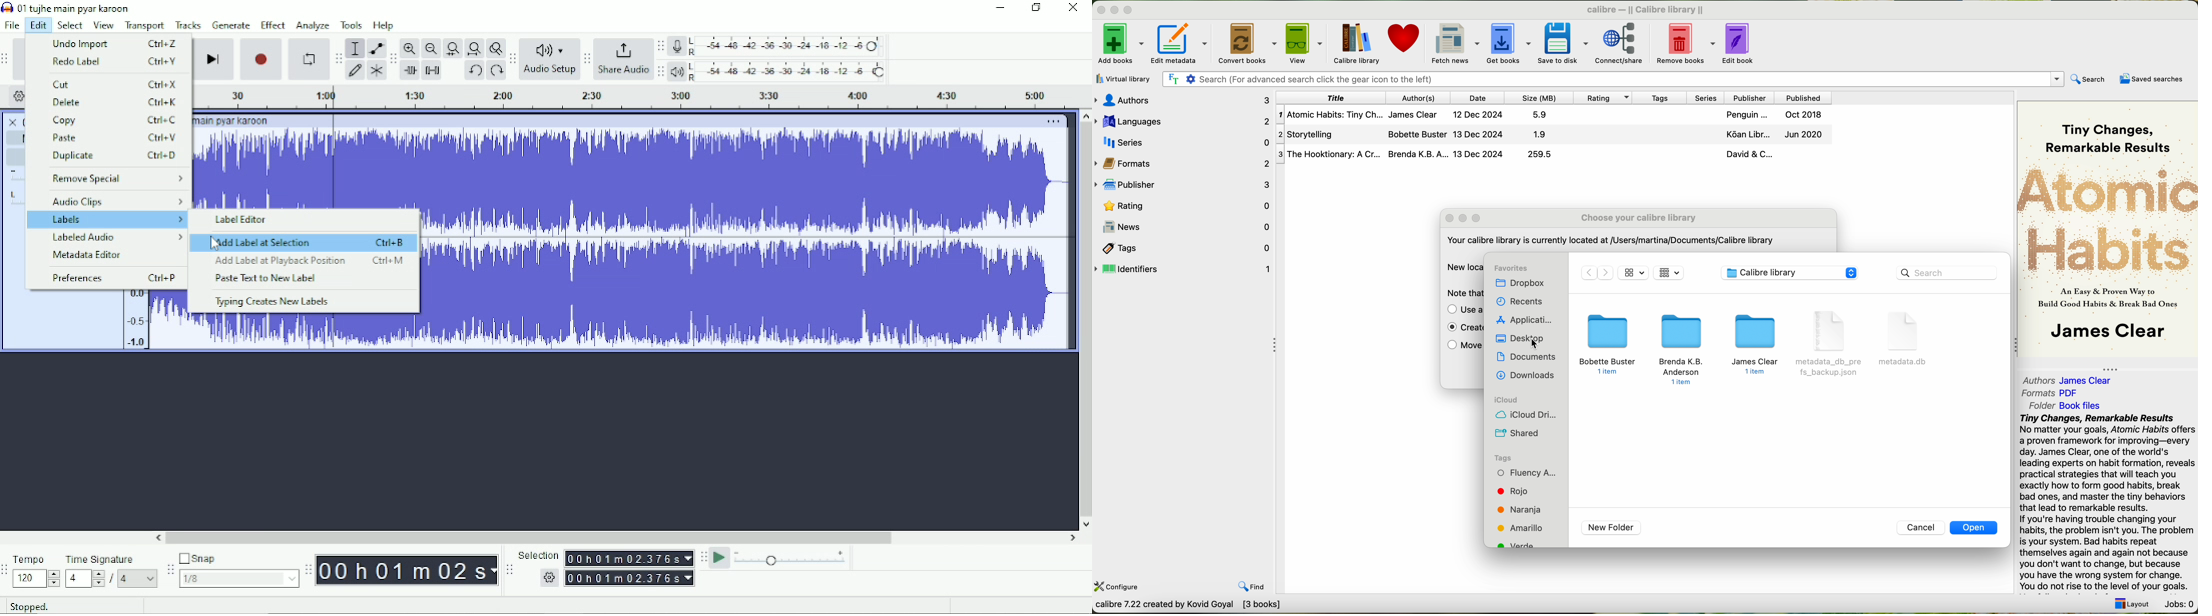  I want to click on Fit selection to width, so click(452, 49).